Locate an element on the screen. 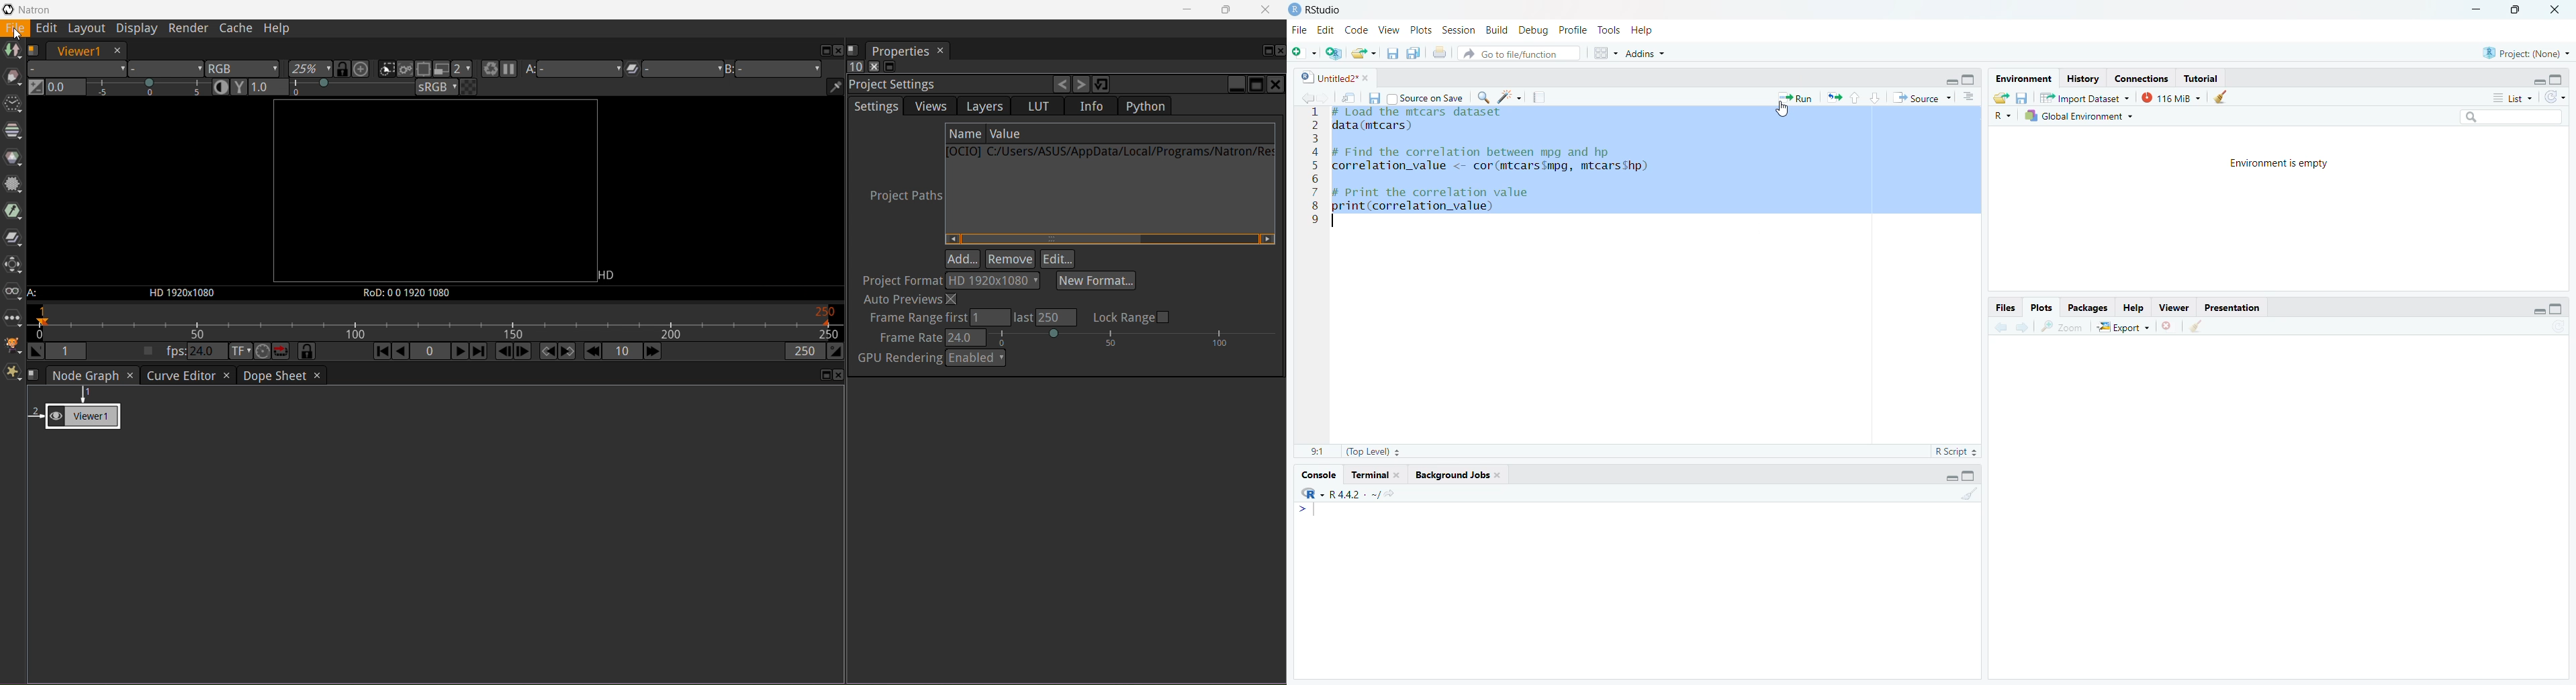  Load workspace is located at coordinates (1999, 99).